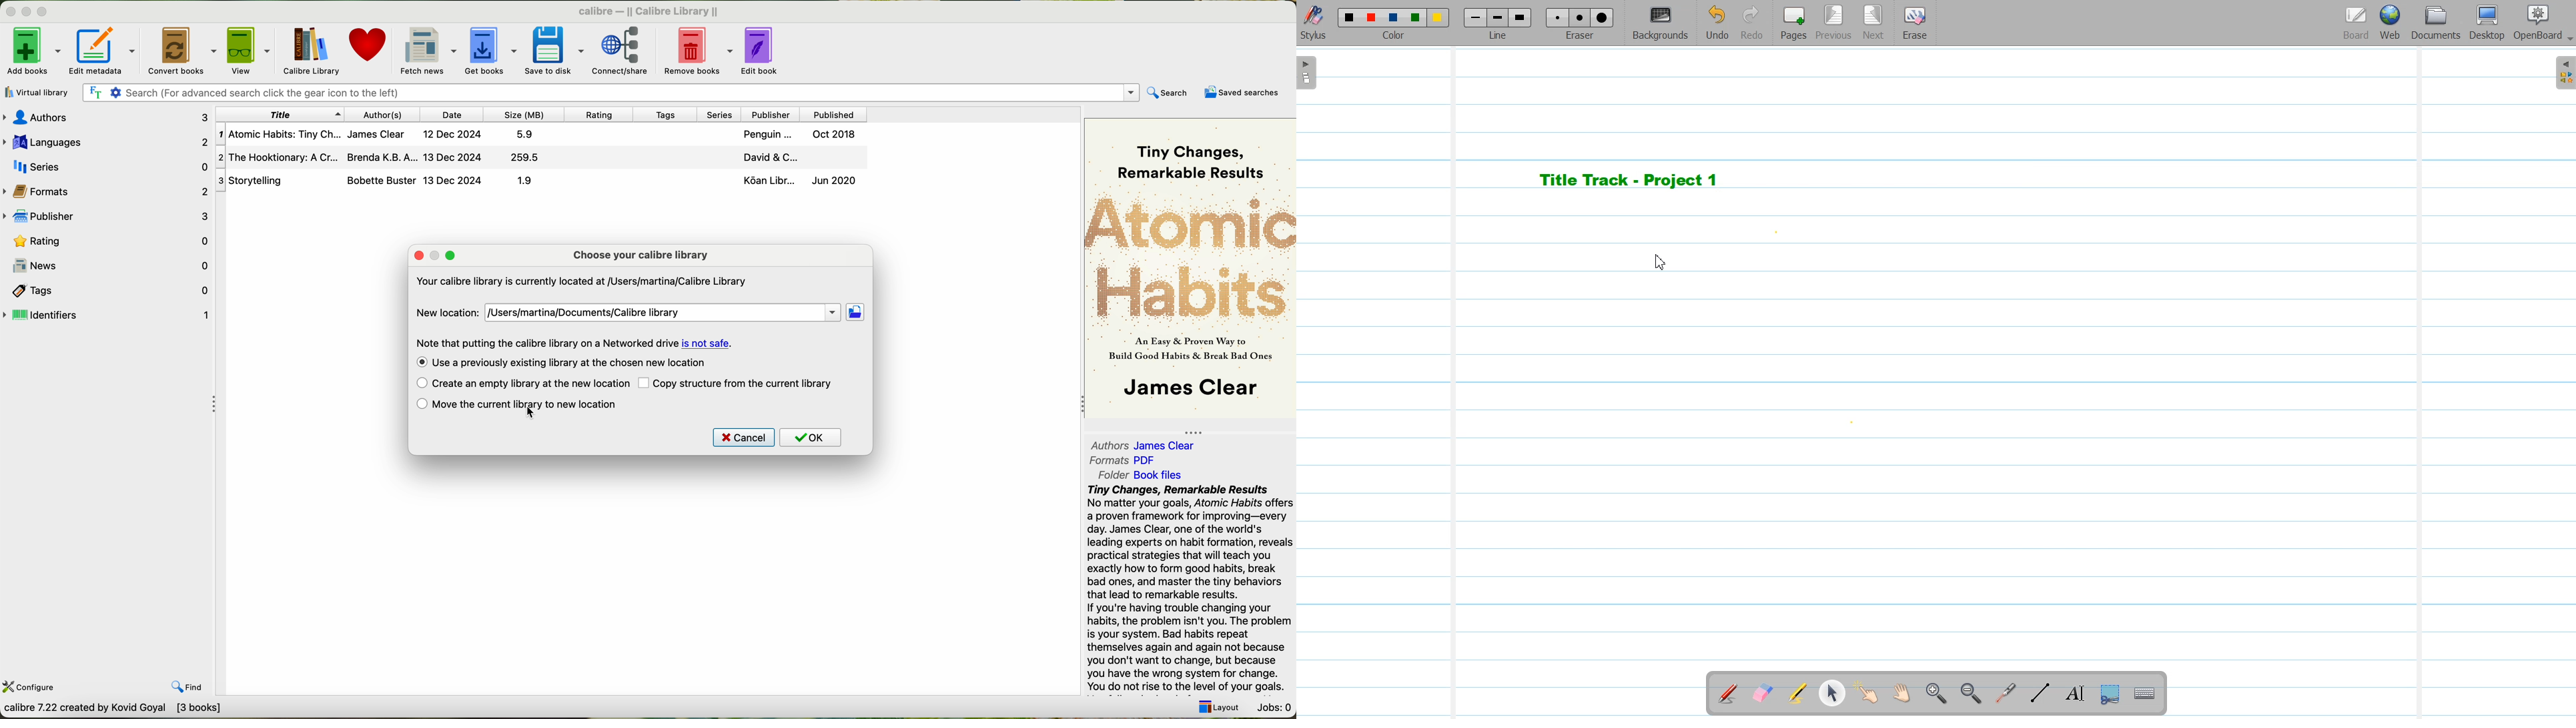 This screenshot has width=2576, height=728. What do you see at coordinates (857, 314) in the screenshot?
I see `click on new location` at bounding box center [857, 314].